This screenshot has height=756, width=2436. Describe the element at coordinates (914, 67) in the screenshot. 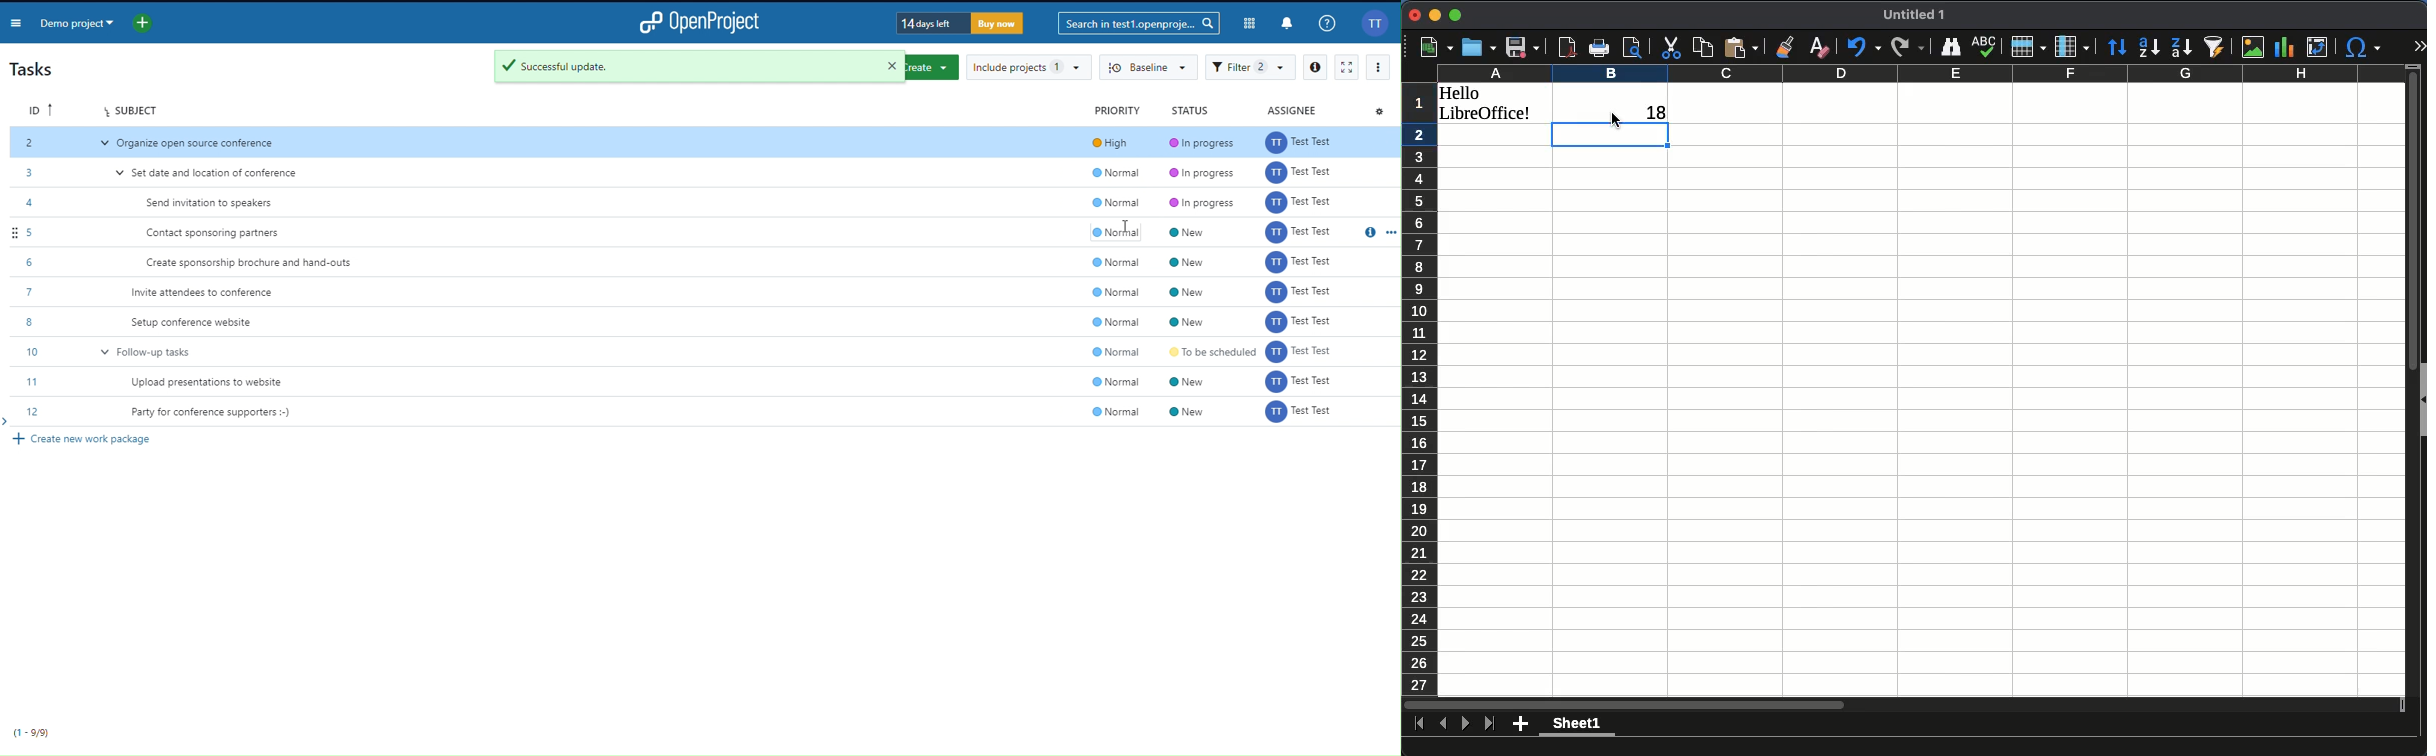

I see `Create` at that location.